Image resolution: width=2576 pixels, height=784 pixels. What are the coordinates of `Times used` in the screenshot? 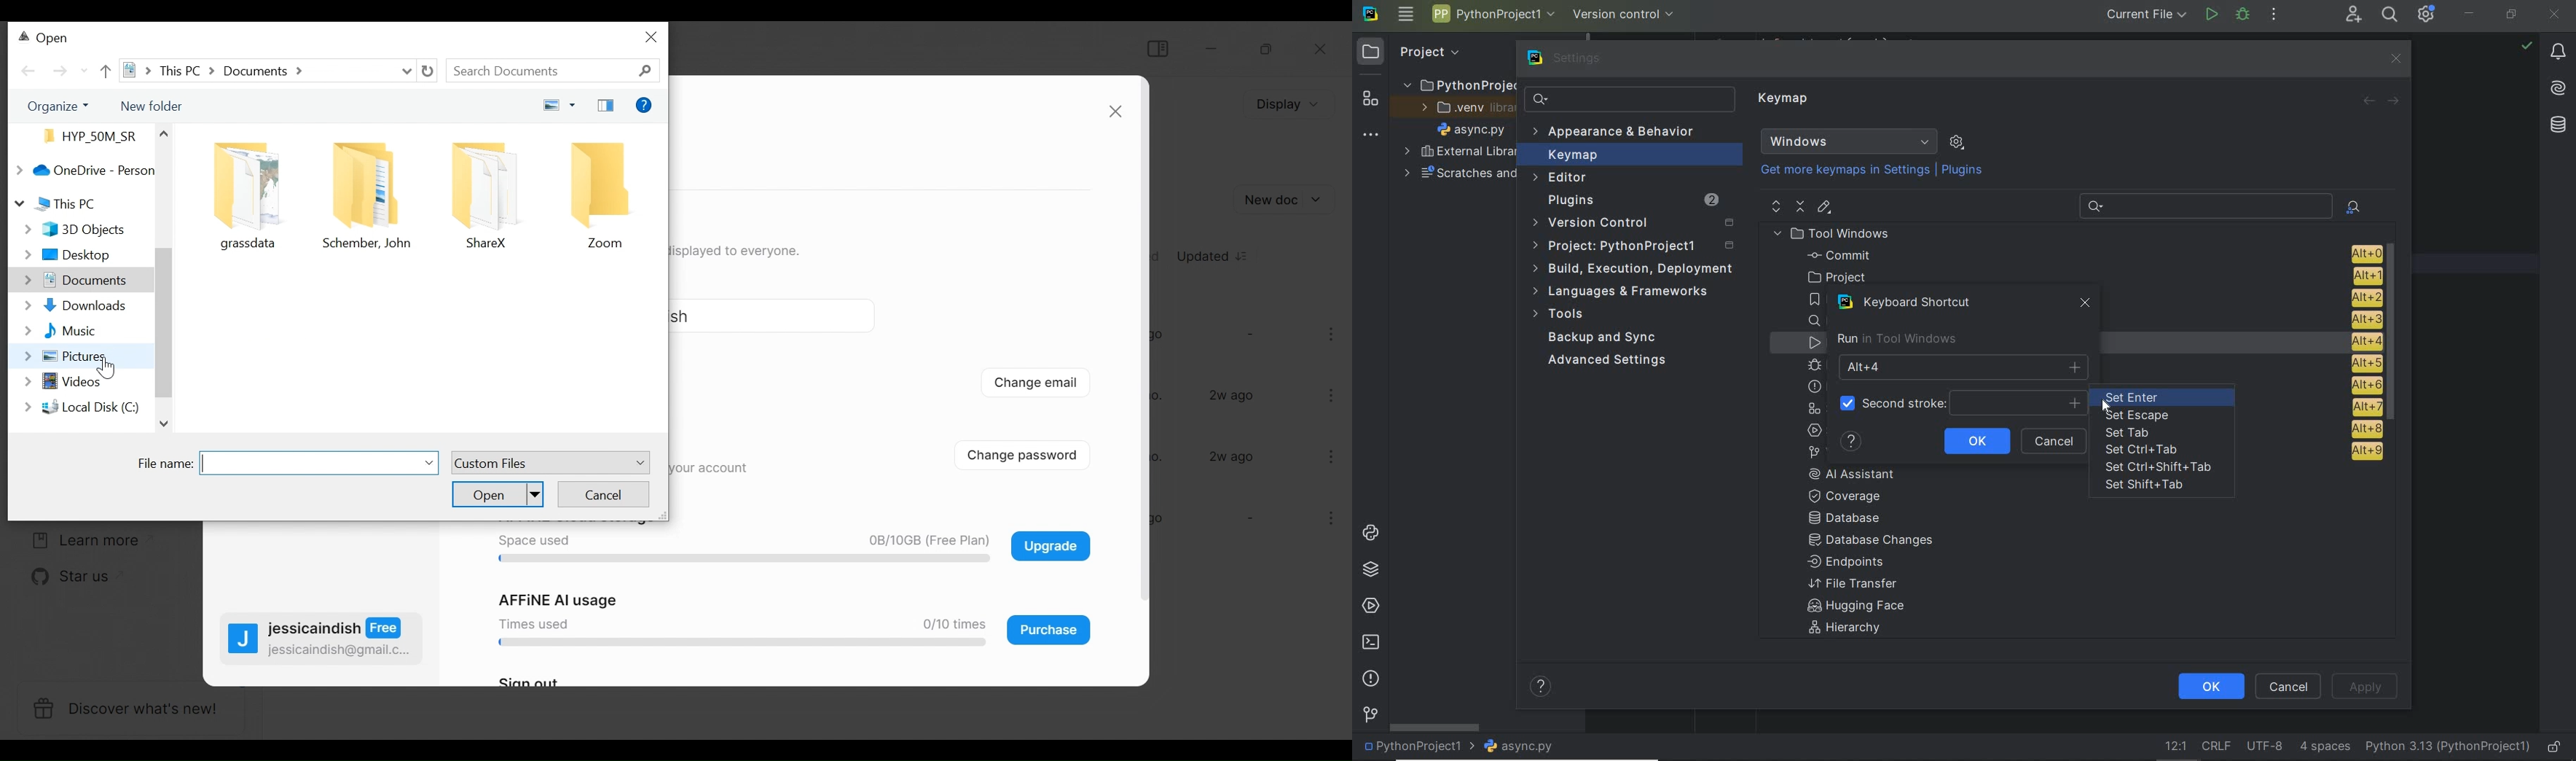 It's located at (530, 623).